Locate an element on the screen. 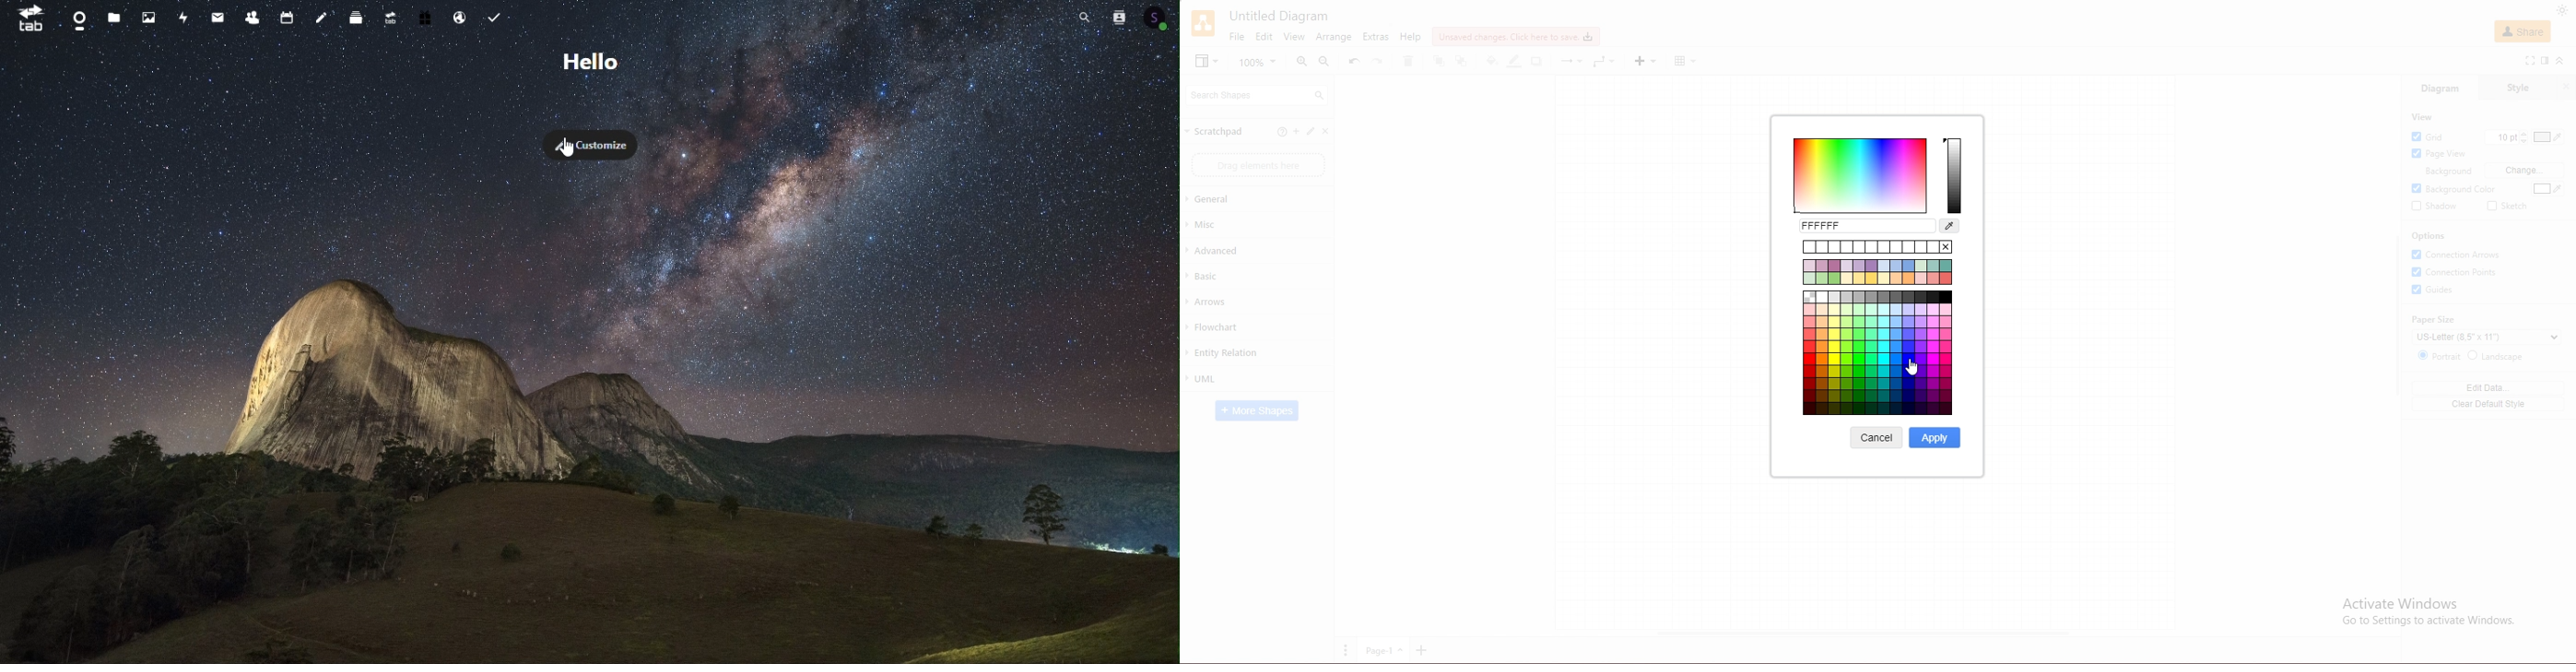 Image resolution: width=2576 pixels, height=672 pixels. Photos is located at coordinates (149, 15).